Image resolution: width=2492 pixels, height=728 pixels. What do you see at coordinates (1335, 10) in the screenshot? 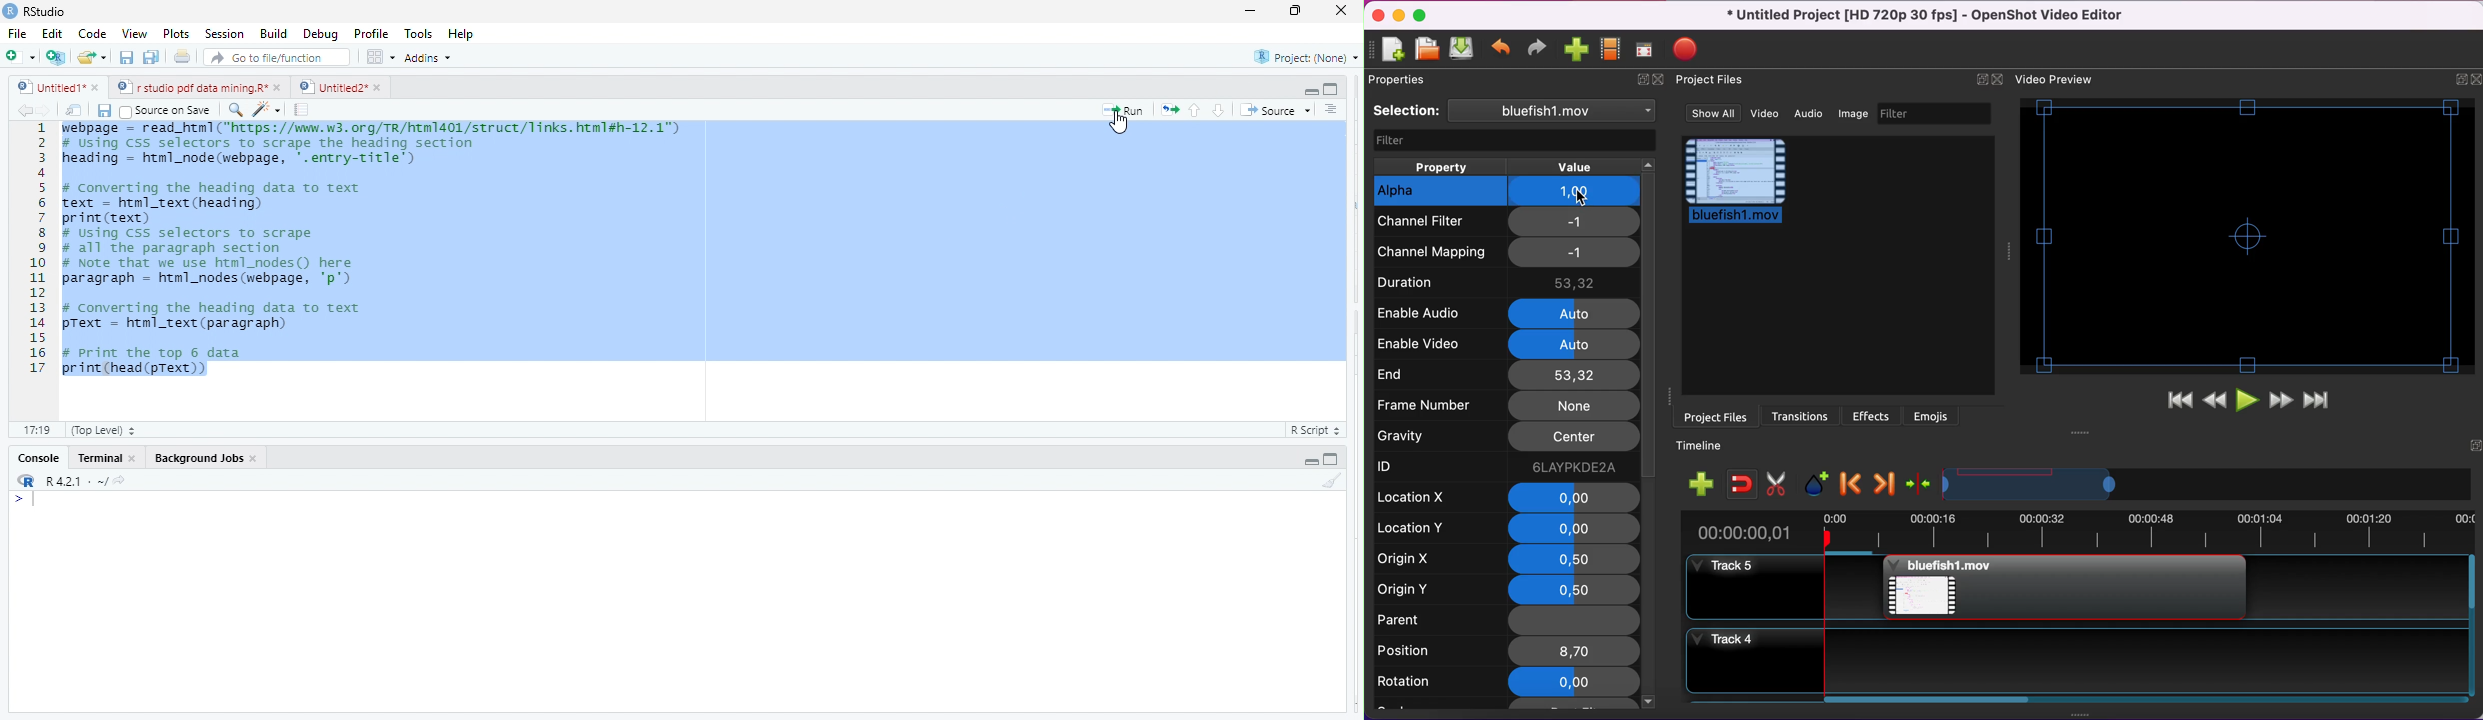
I see `close` at bounding box center [1335, 10].